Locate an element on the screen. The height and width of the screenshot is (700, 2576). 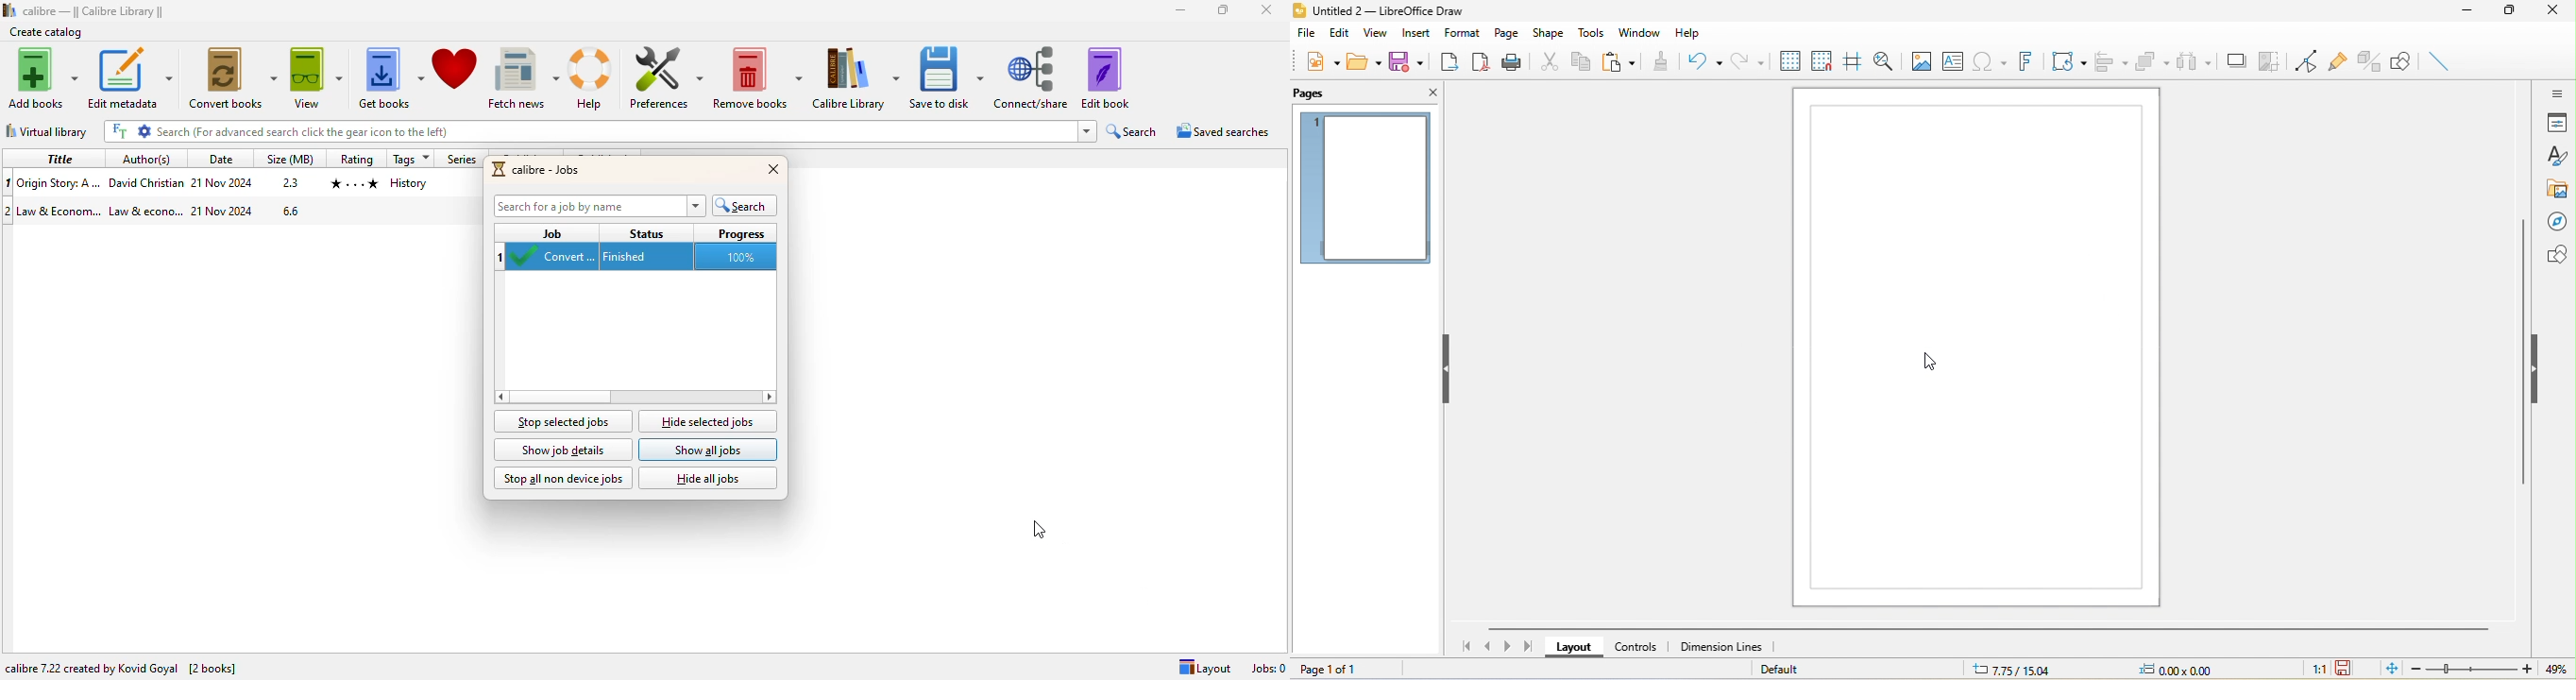
logo is located at coordinates (9, 9).